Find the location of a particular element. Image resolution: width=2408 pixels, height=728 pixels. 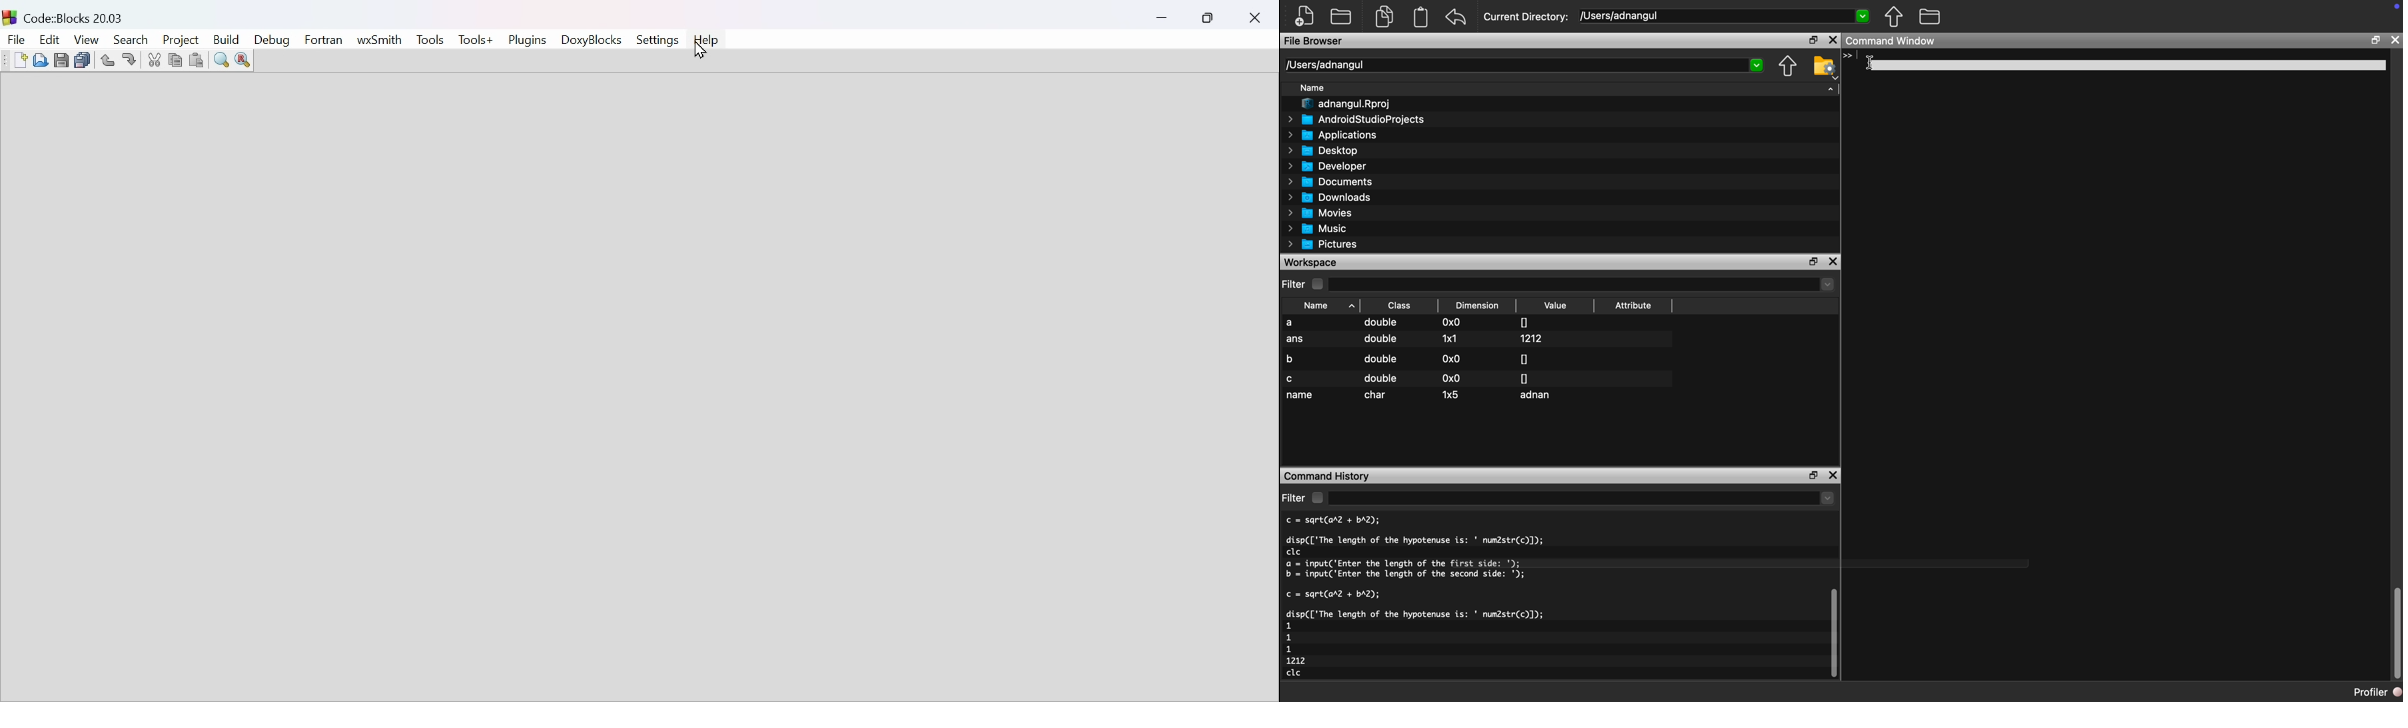

Cut is located at coordinates (152, 60).